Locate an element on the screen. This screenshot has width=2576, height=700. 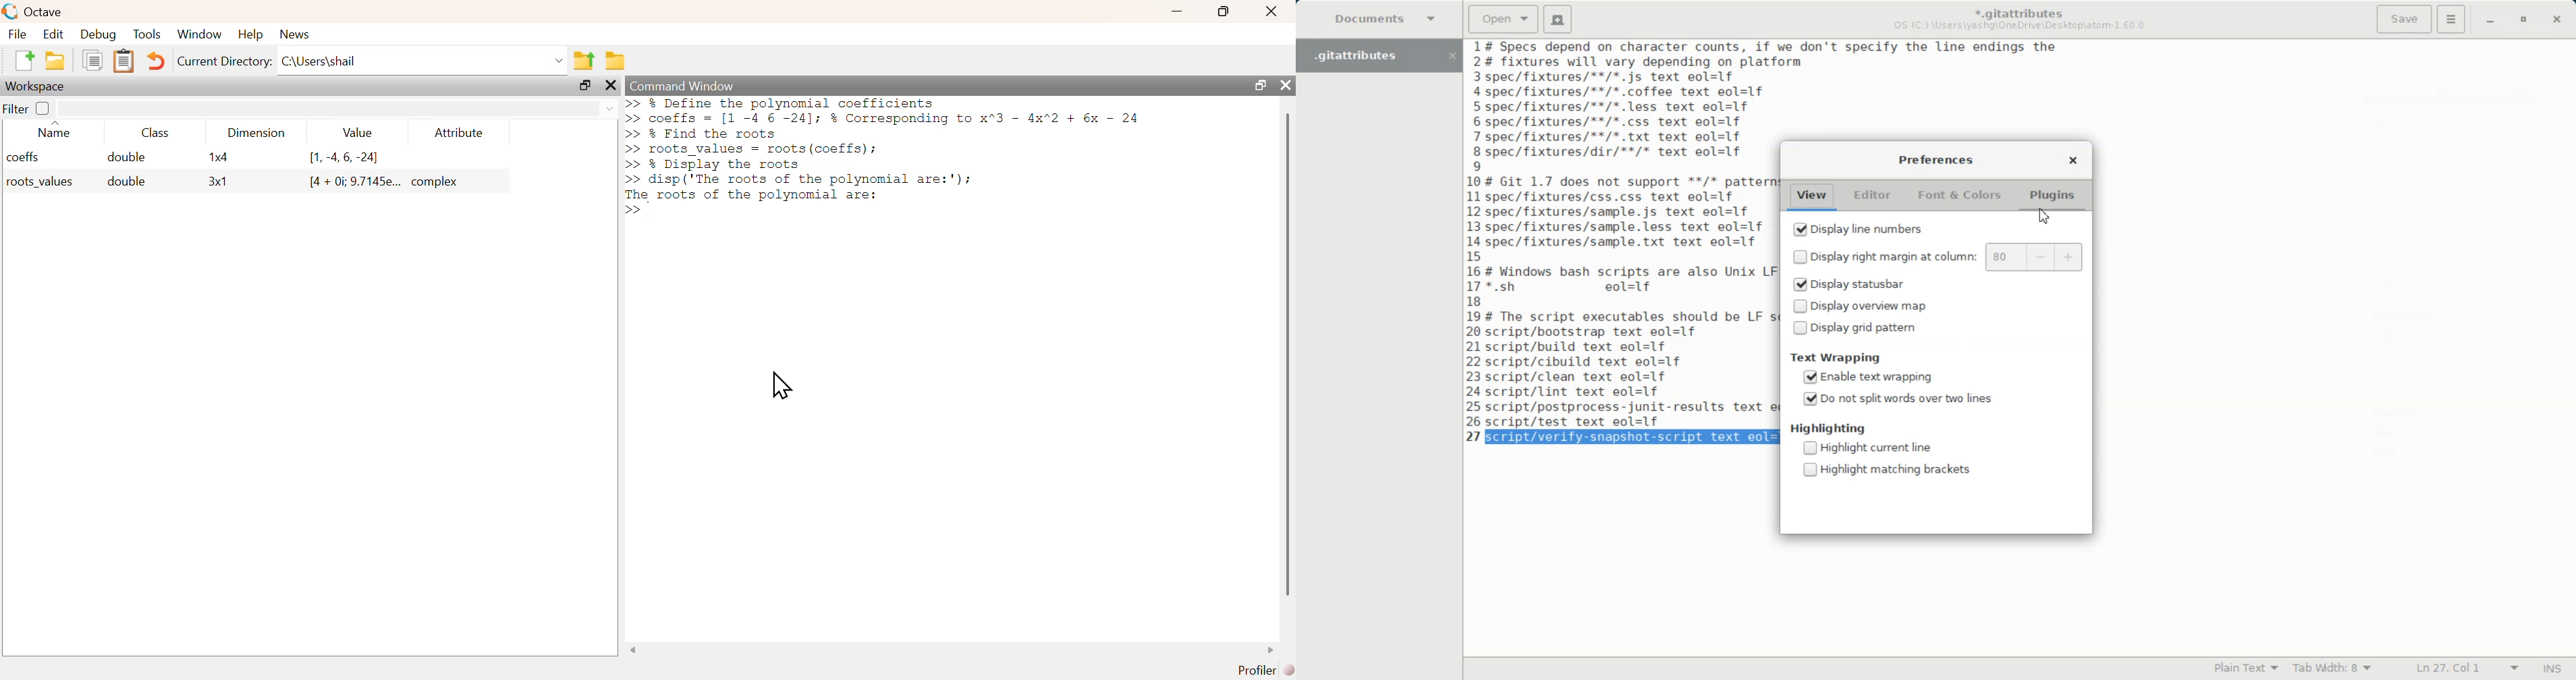
dropdown is located at coordinates (608, 109).